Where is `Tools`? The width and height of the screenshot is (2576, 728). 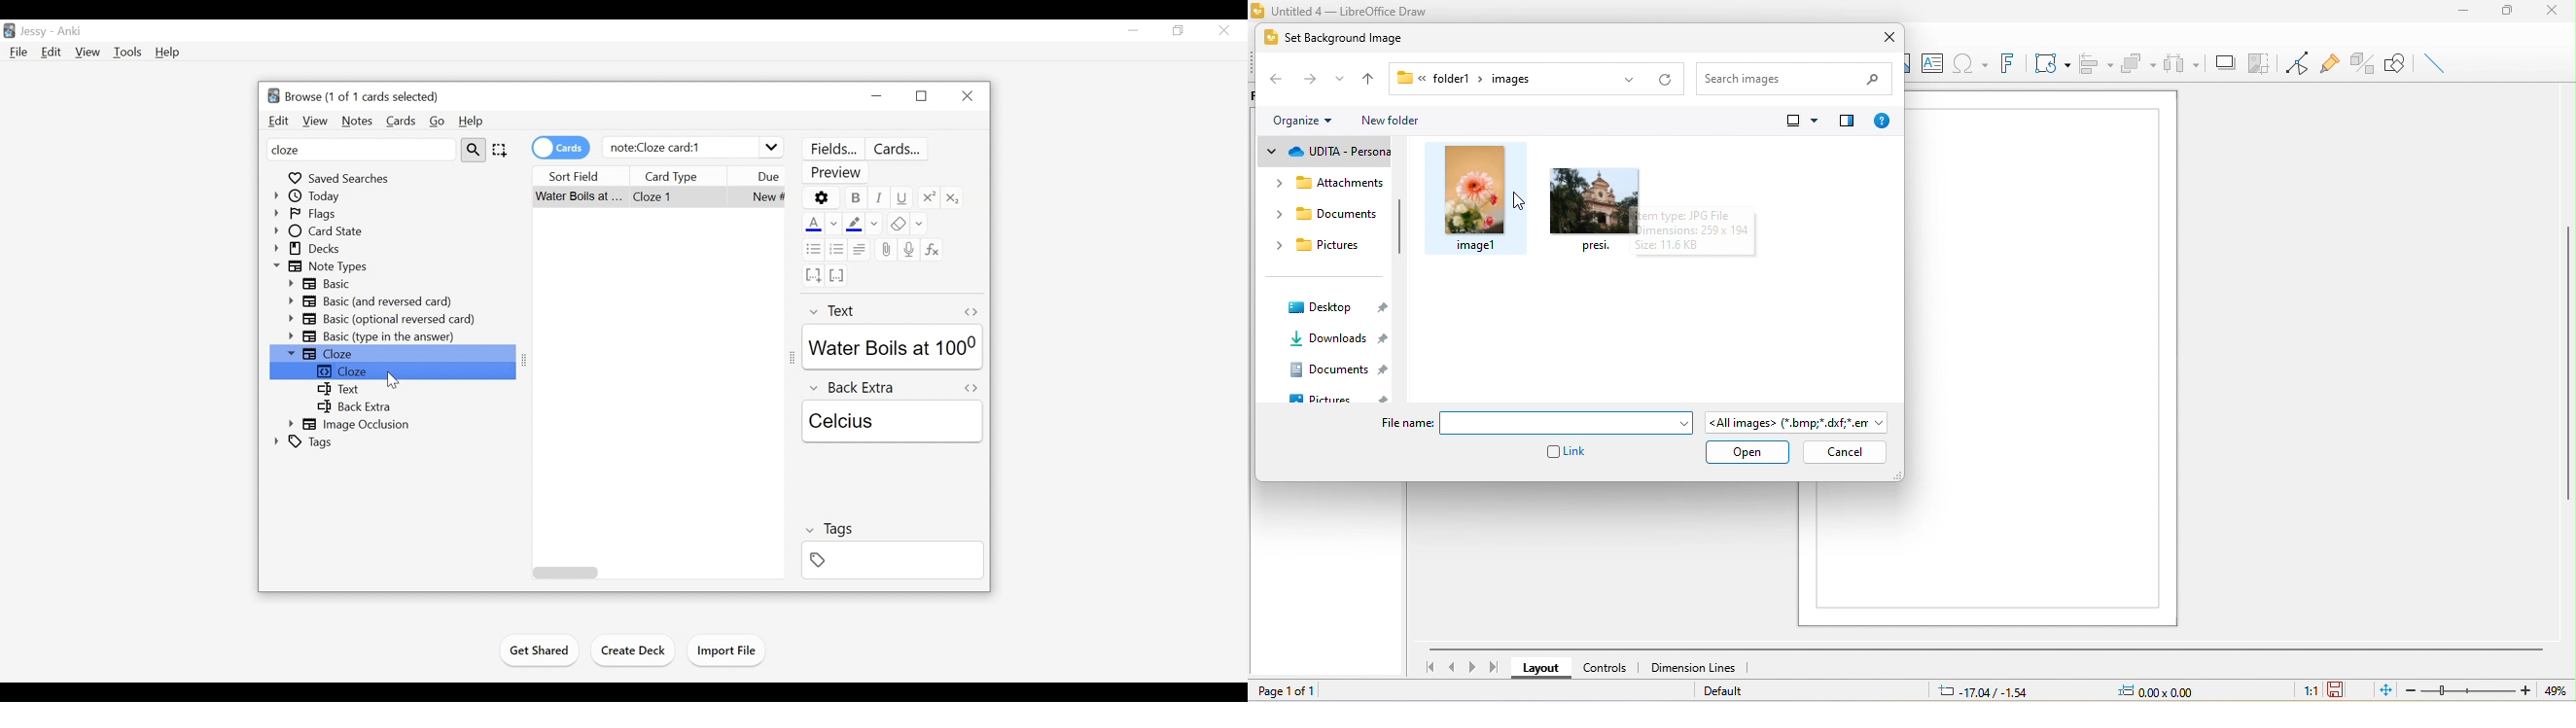
Tools is located at coordinates (127, 51).